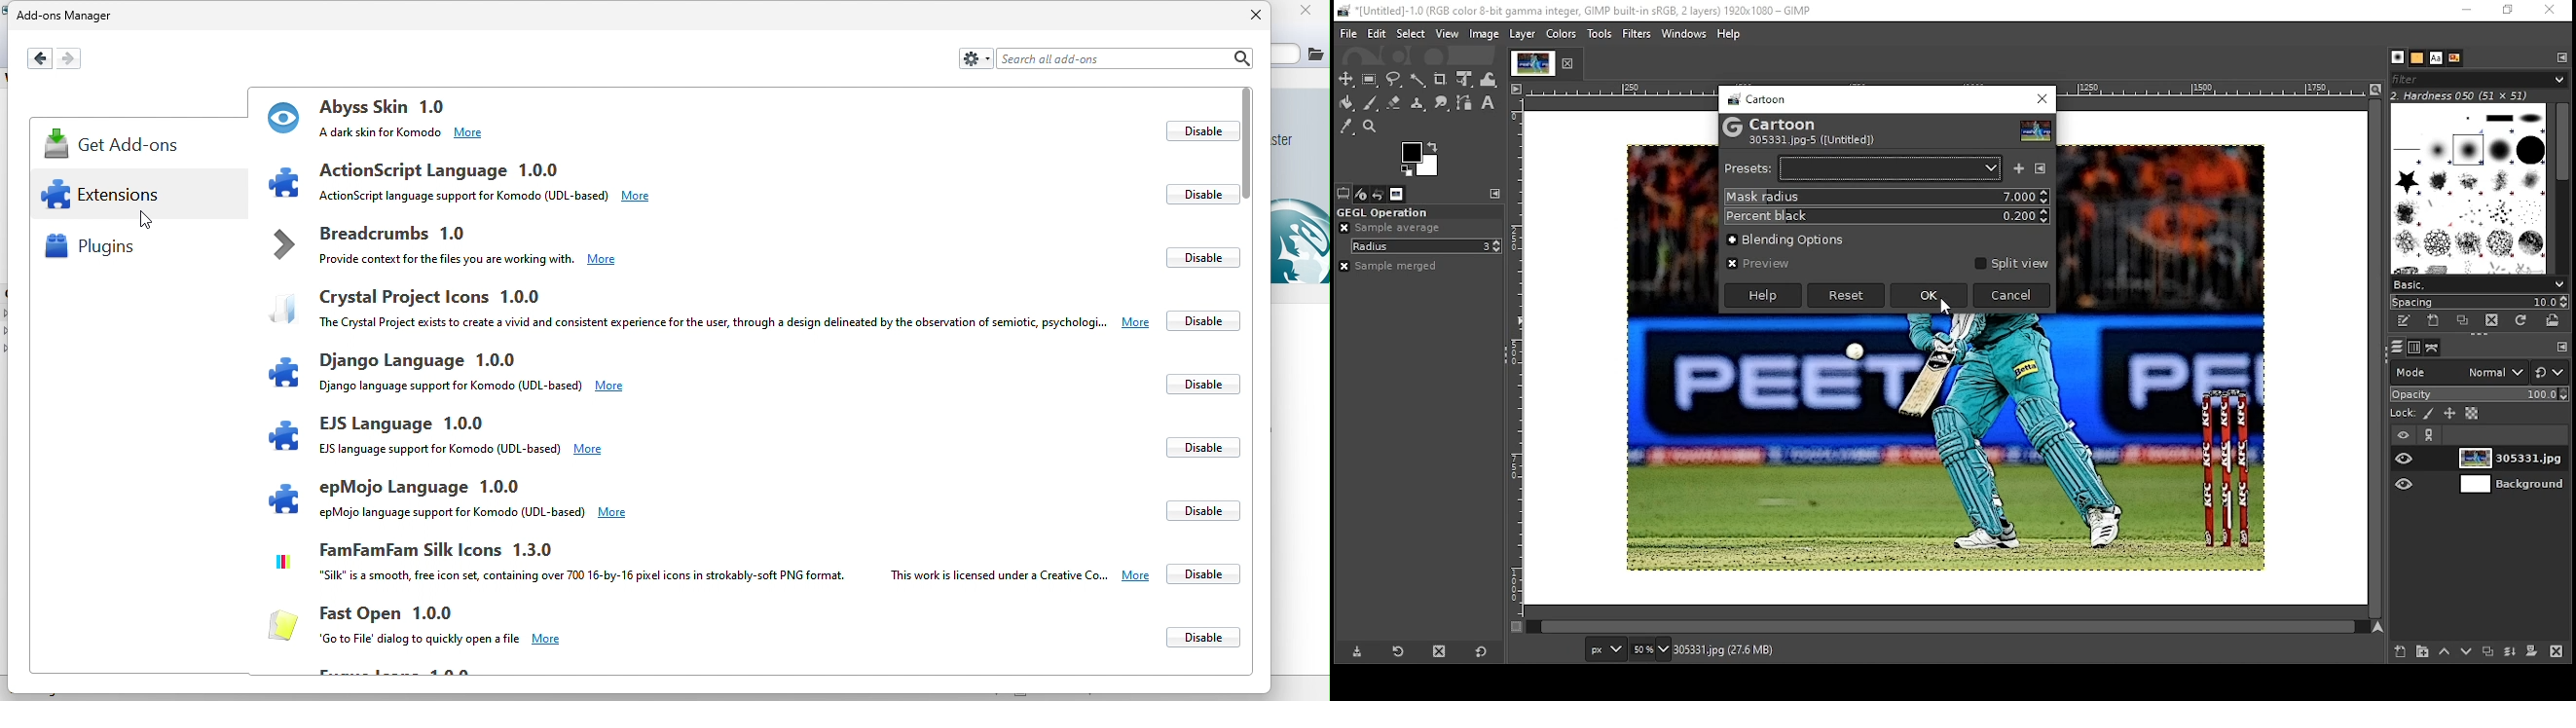 This screenshot has width=2576, height=728. Describe the element at coordinates (2449, 414) in the screenshot. I see `lock position and size` at that location.